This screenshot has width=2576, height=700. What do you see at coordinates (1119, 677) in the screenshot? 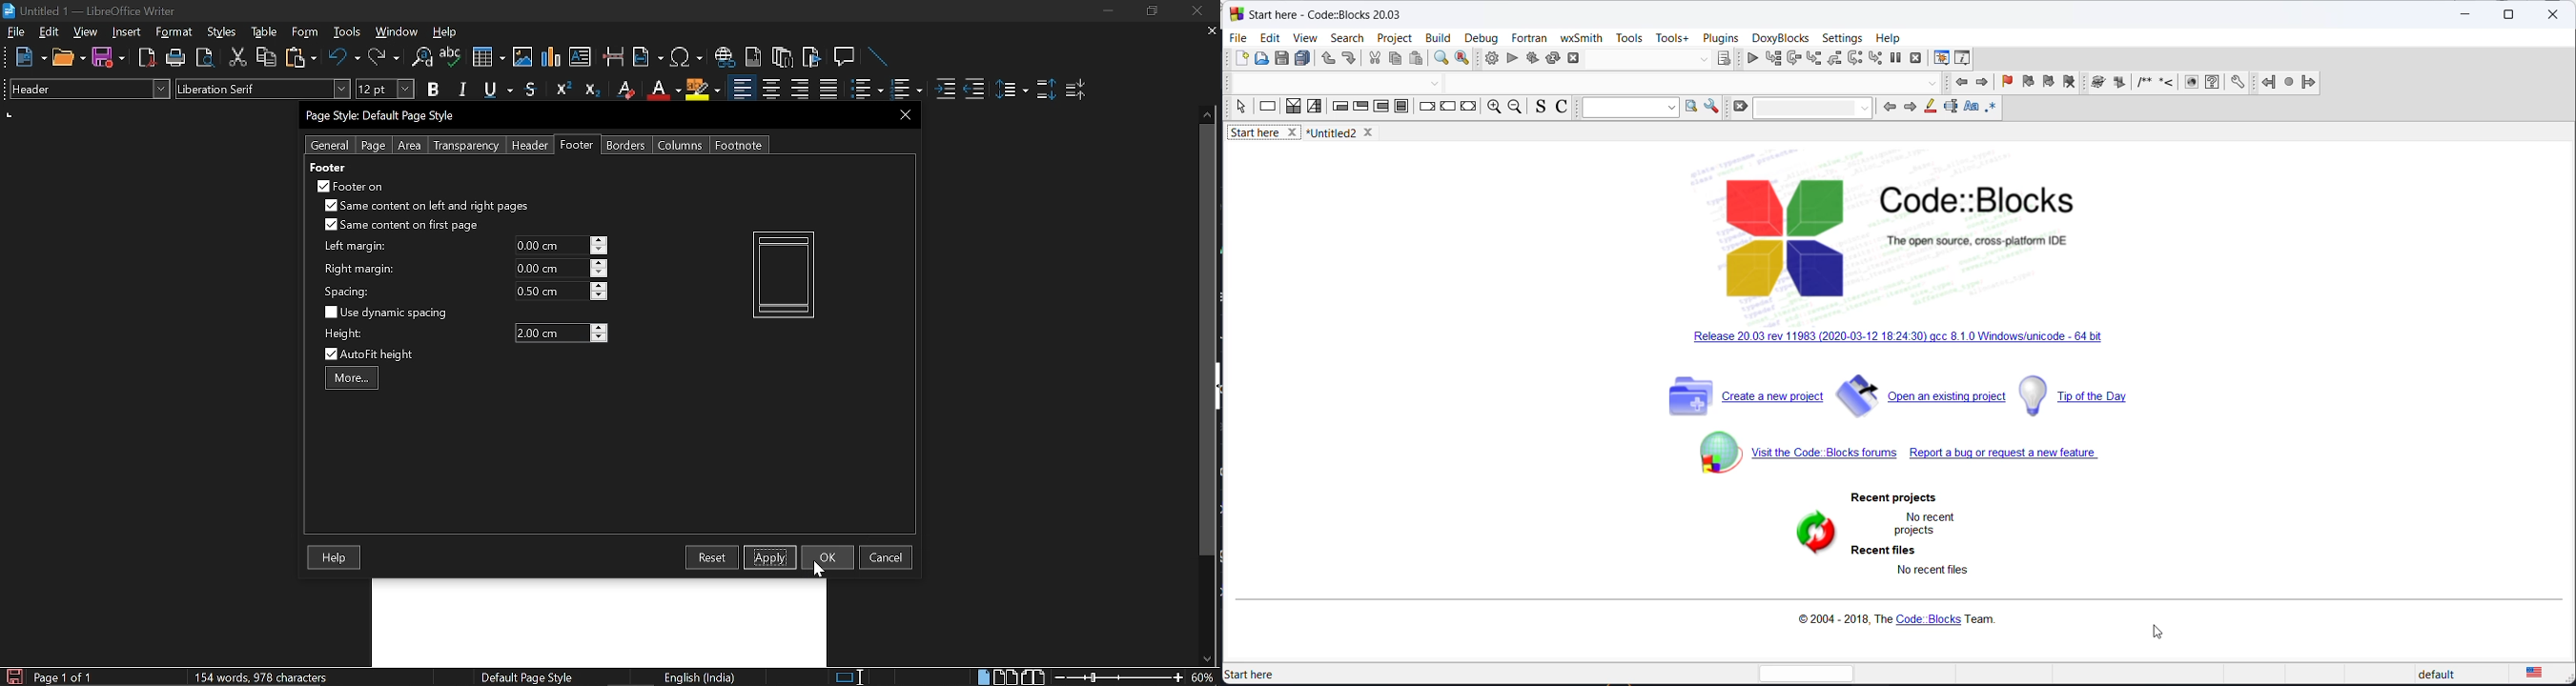
I see `Change zoom` at bounding box center [1119, 677].